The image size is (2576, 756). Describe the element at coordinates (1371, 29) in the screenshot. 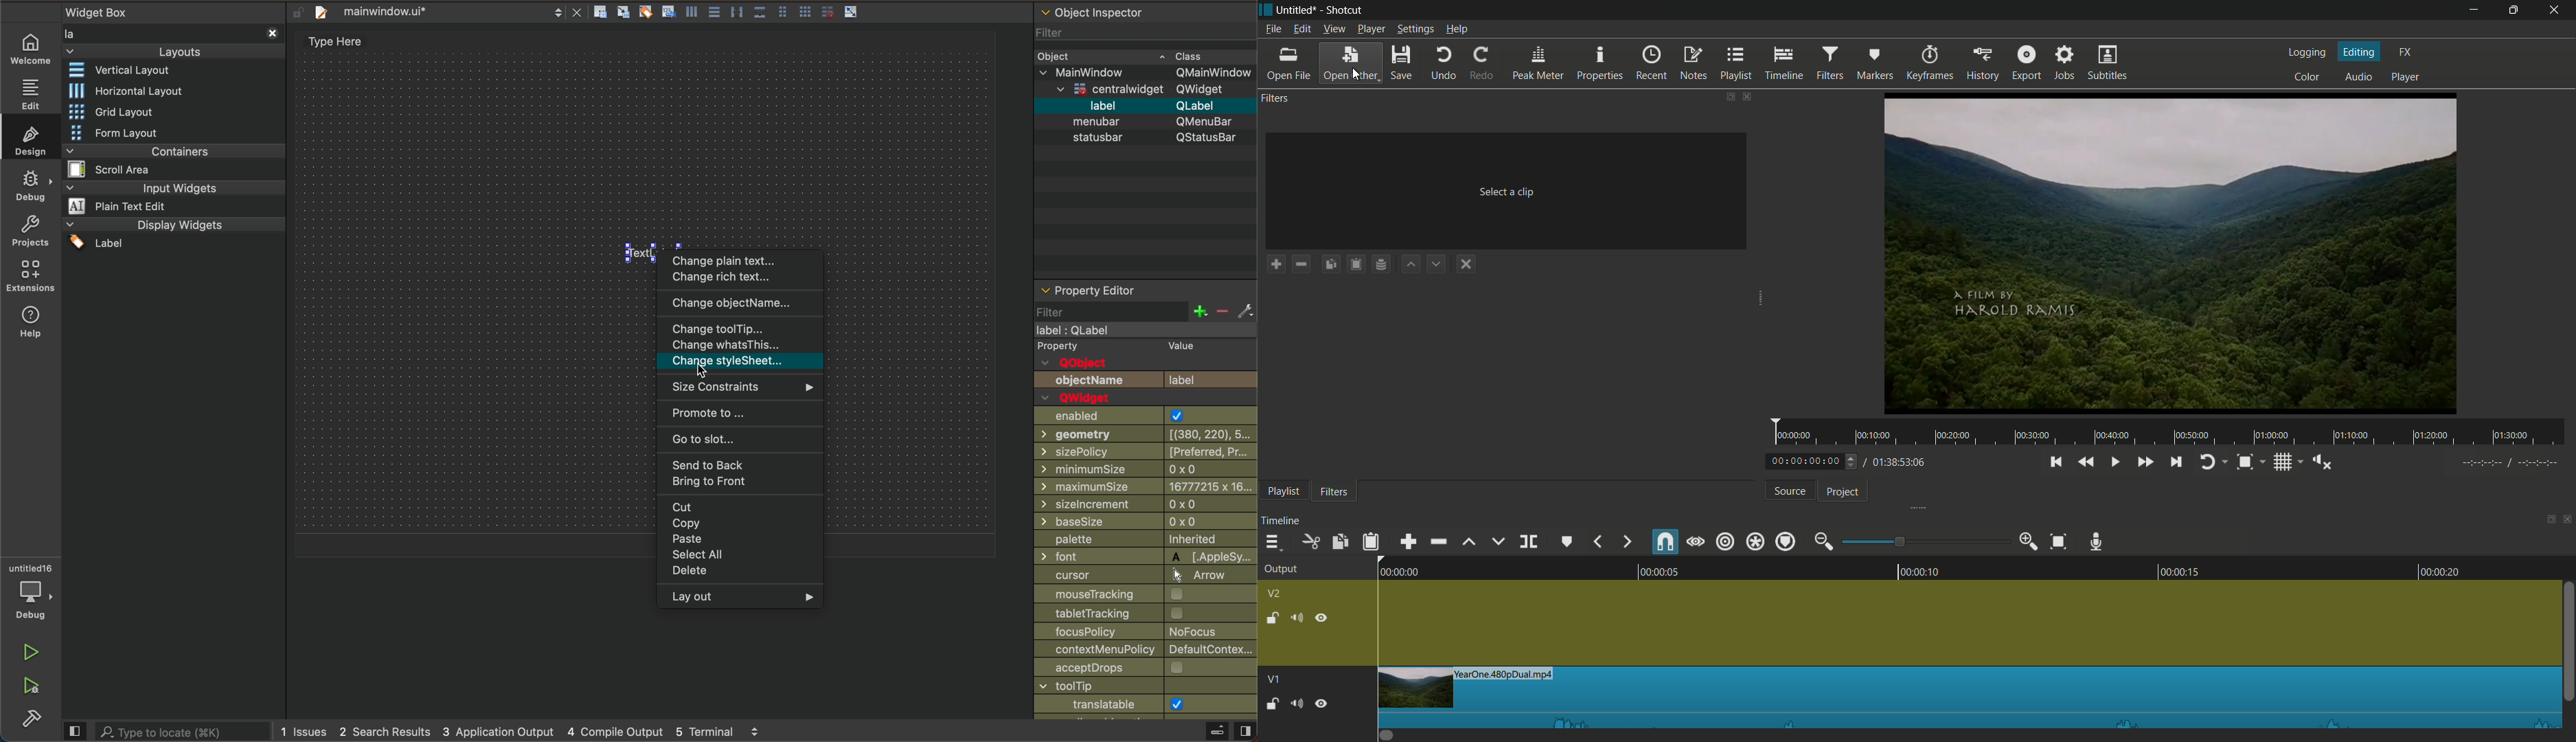

I see `player menu` at that location.